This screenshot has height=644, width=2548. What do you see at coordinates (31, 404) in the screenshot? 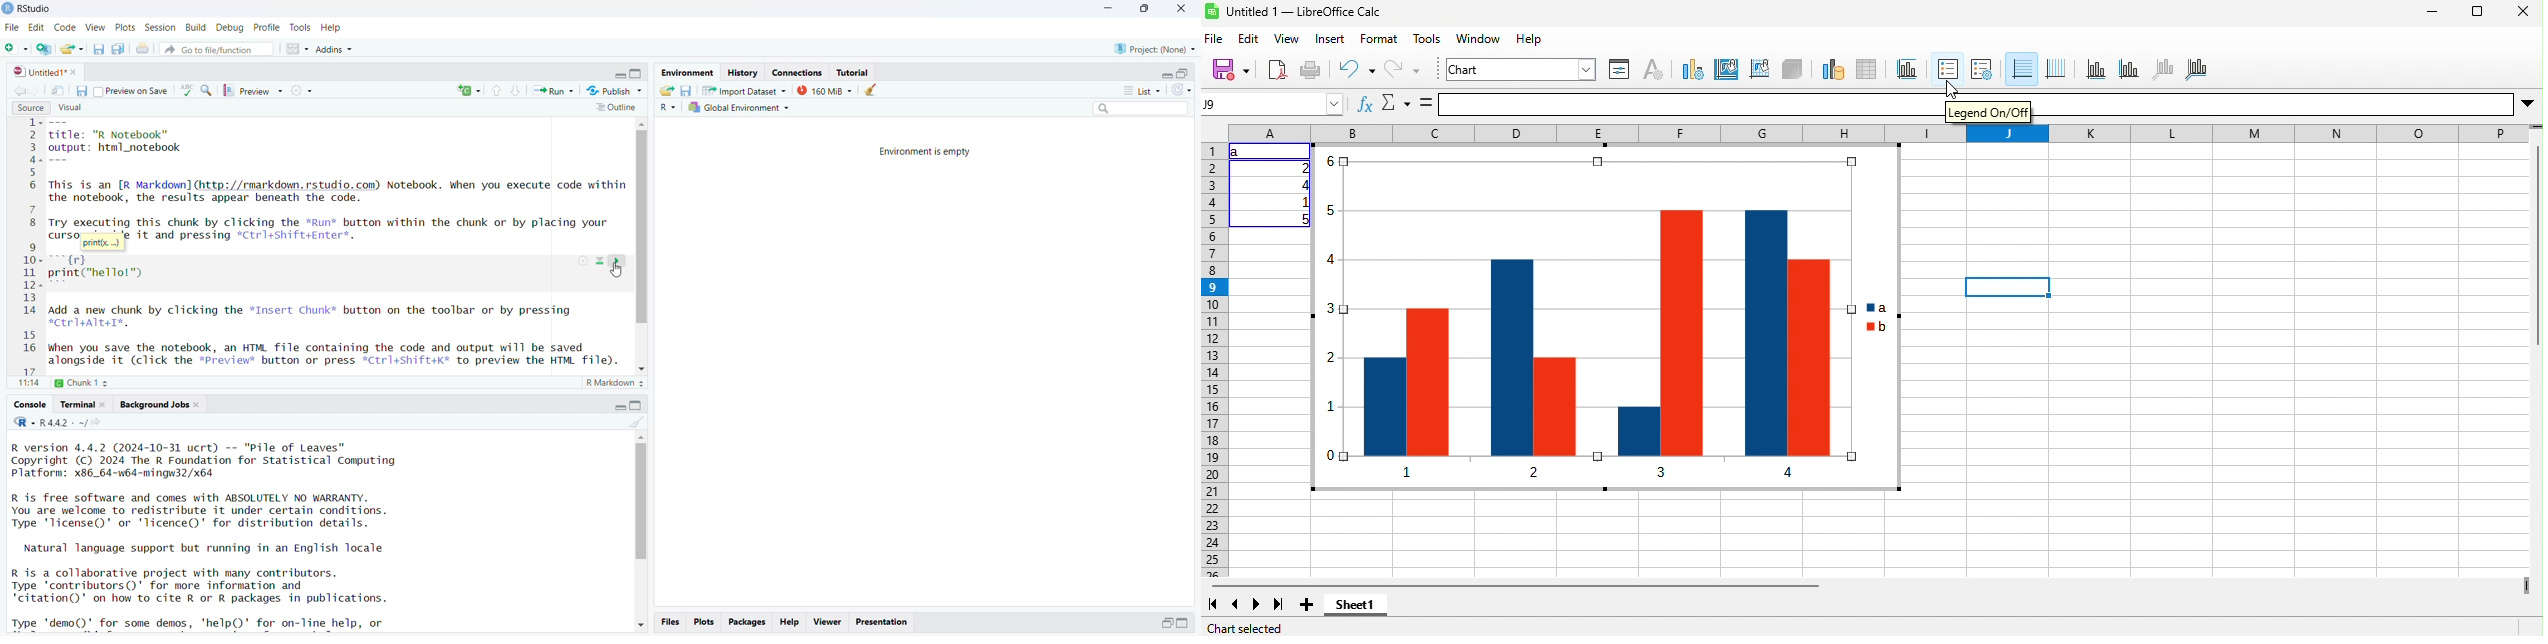
I see `console` at bounding box center [31, 404].